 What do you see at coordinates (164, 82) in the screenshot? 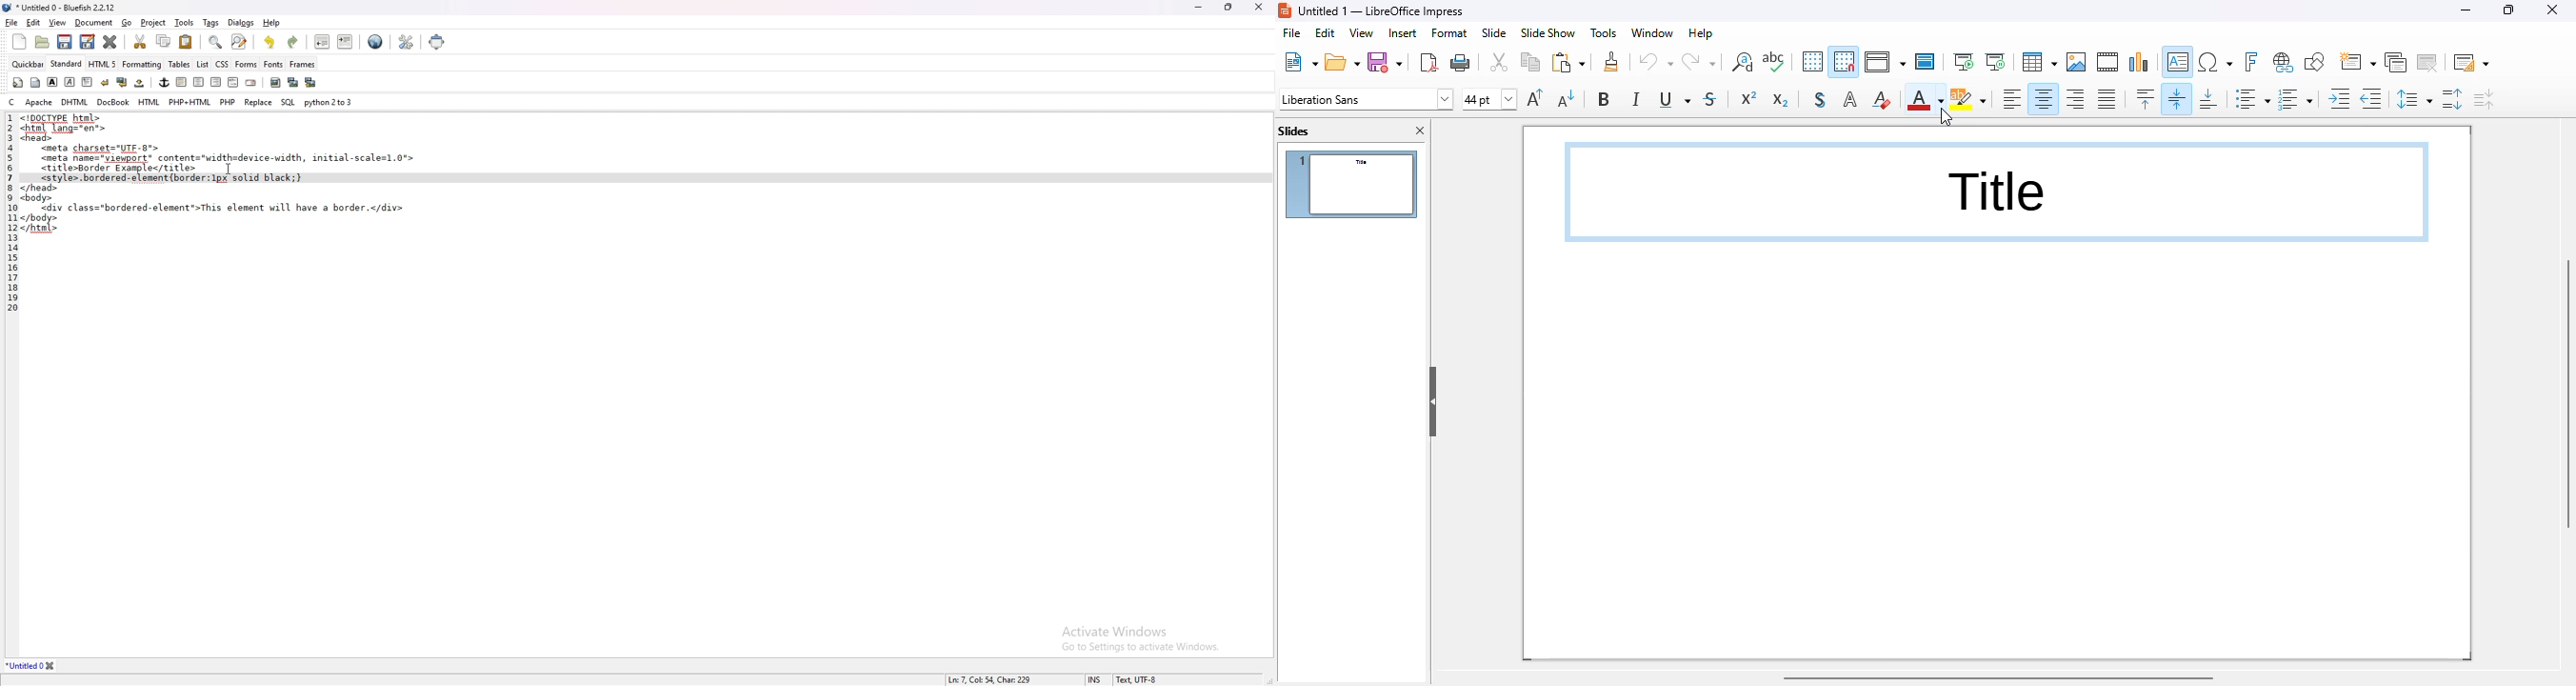
I see `anchor` at bounding box center [164, 82].